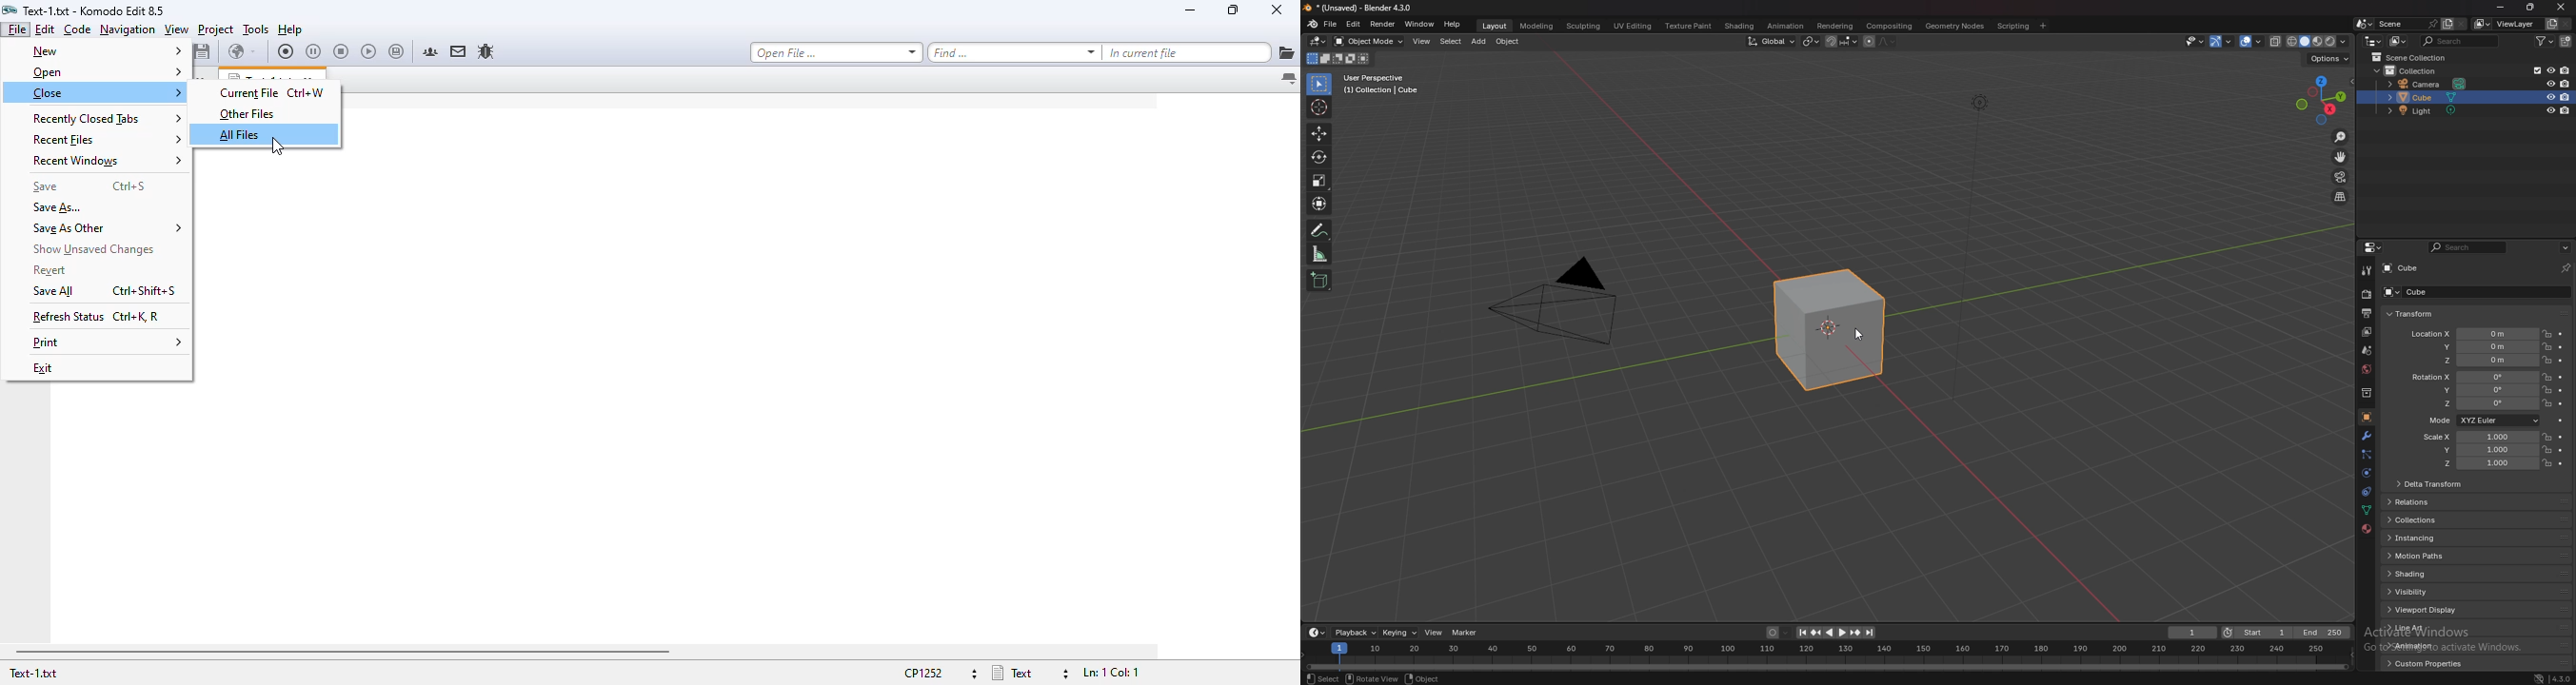  I want to click on rotate, so click(1320, 157).